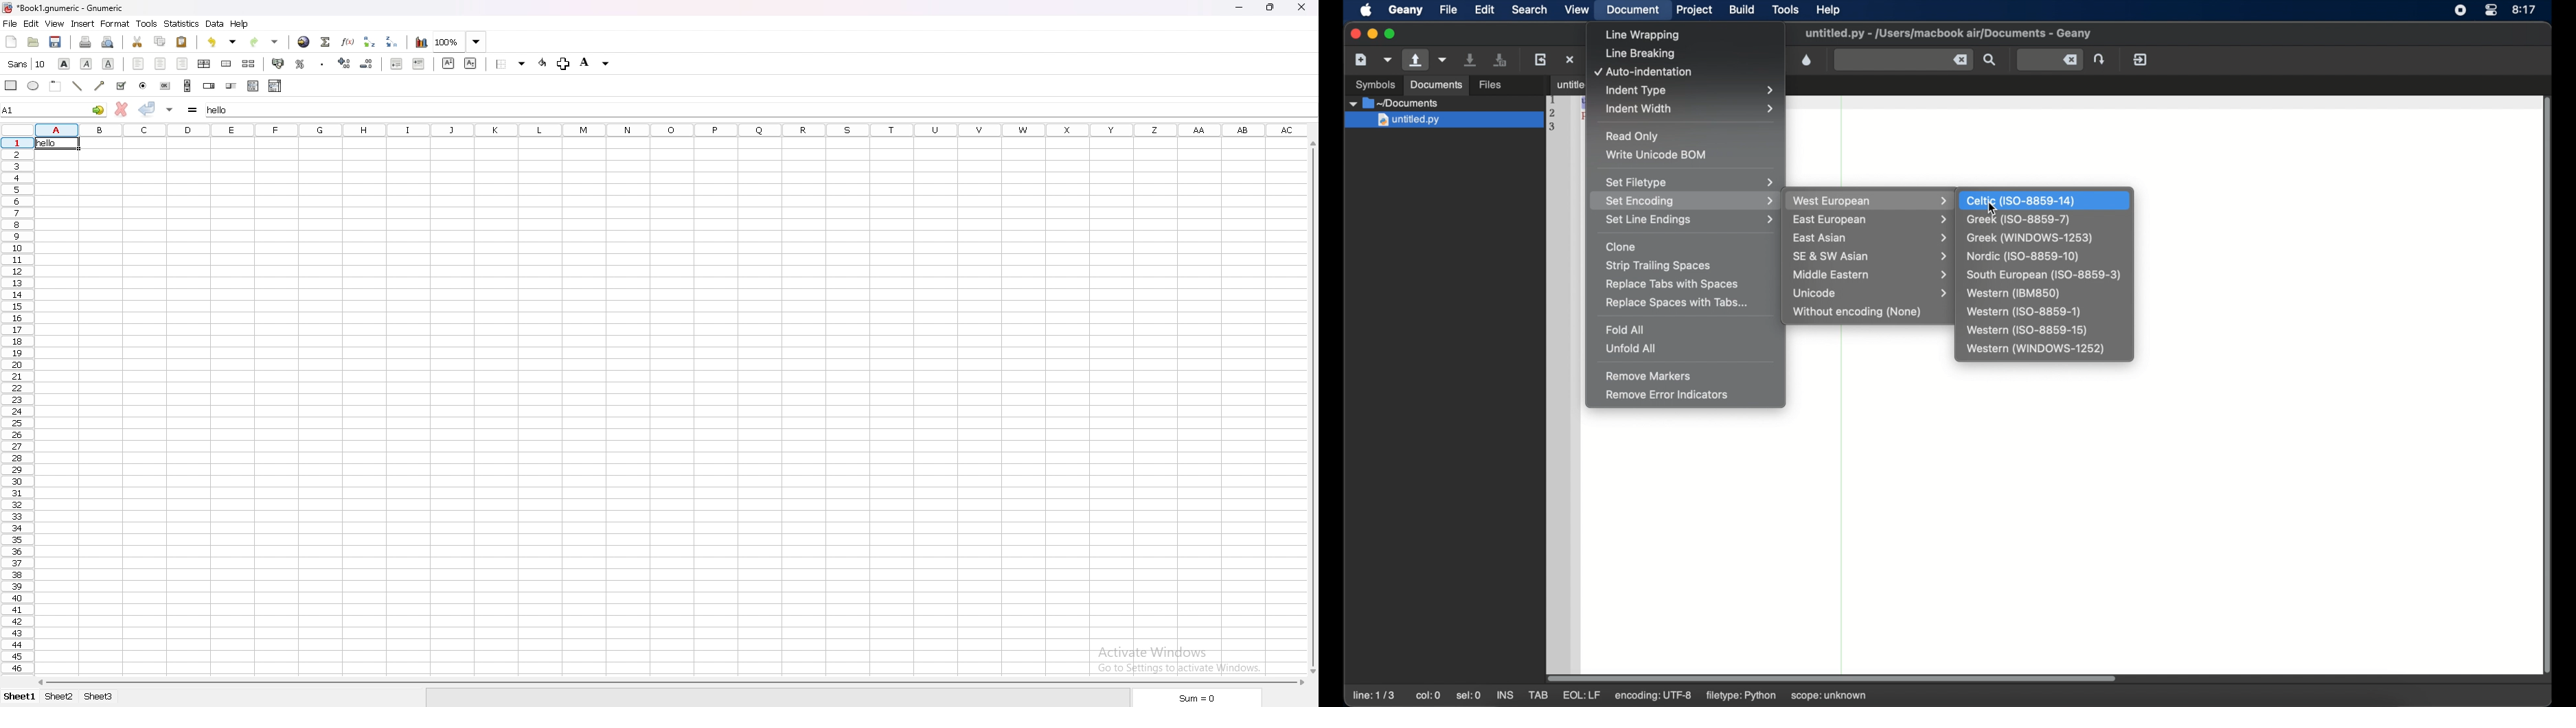 This screenshot has height=728, width=2576. What do you see at coordinates (367, 63) in the screenshot?
I see `decrease decimals` at bounding box center [367, 63].